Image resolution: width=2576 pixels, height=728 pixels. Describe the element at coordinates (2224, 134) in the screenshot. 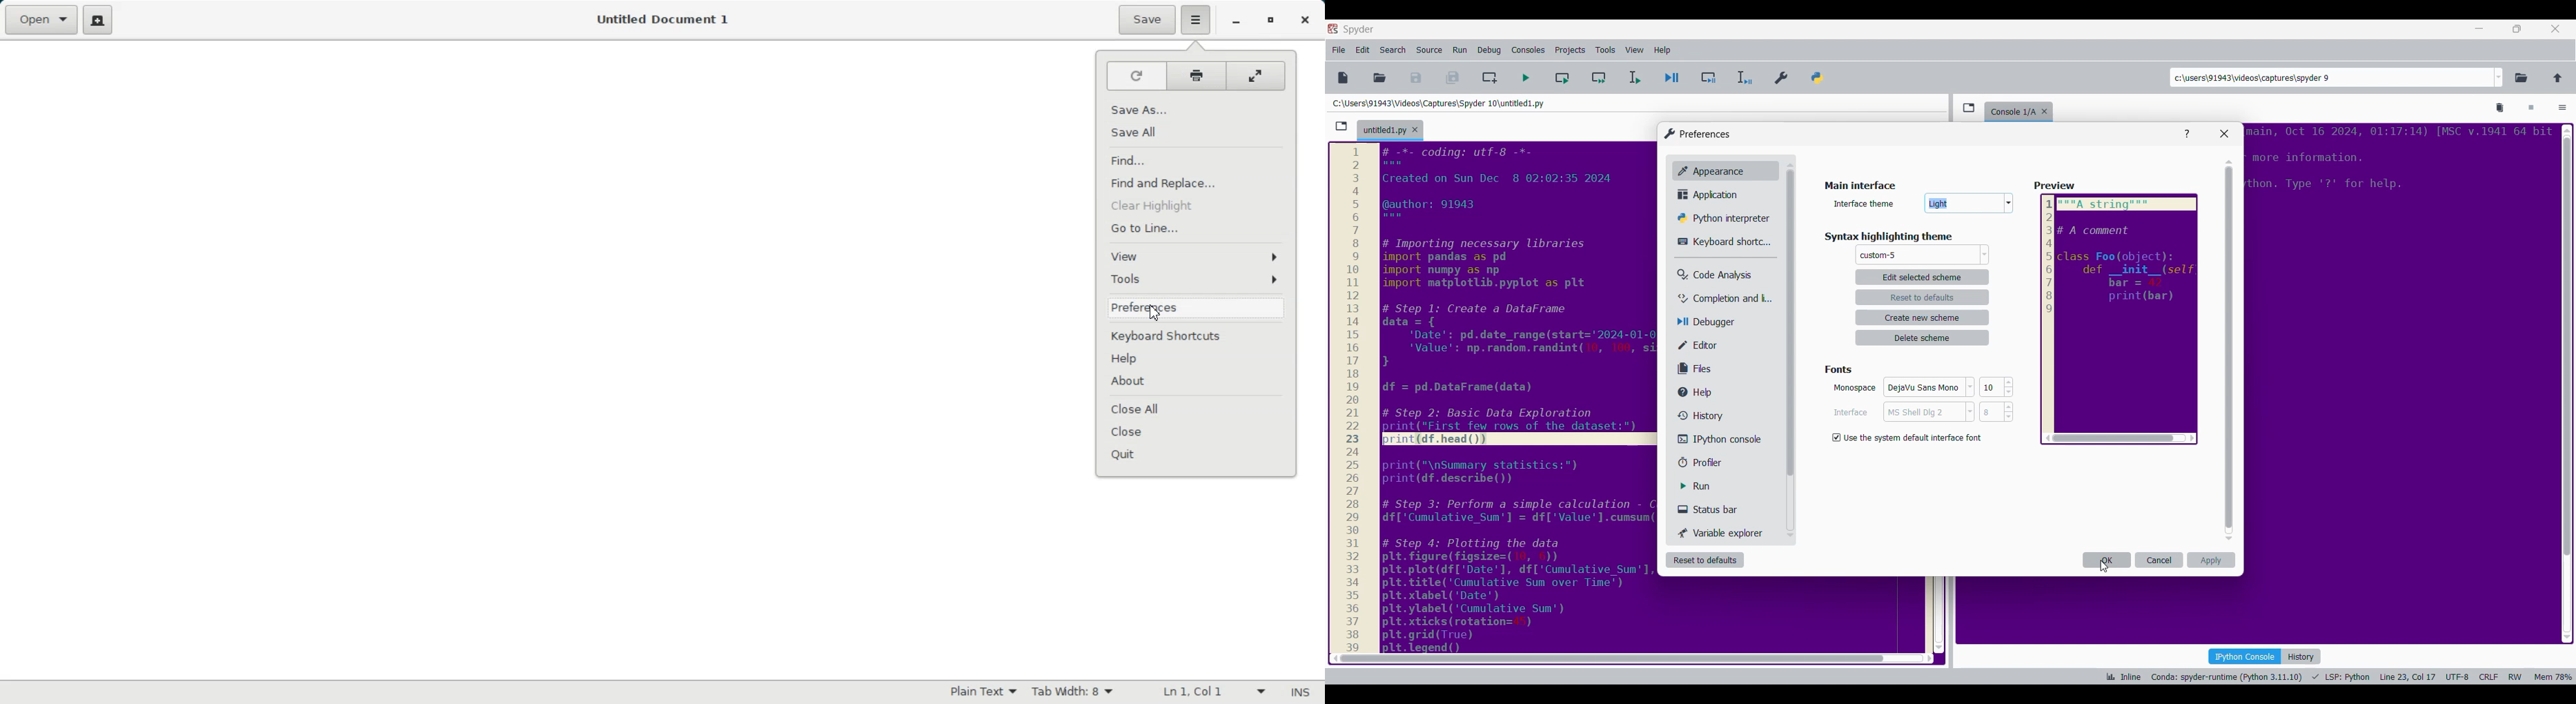

I see `Close` at that location.